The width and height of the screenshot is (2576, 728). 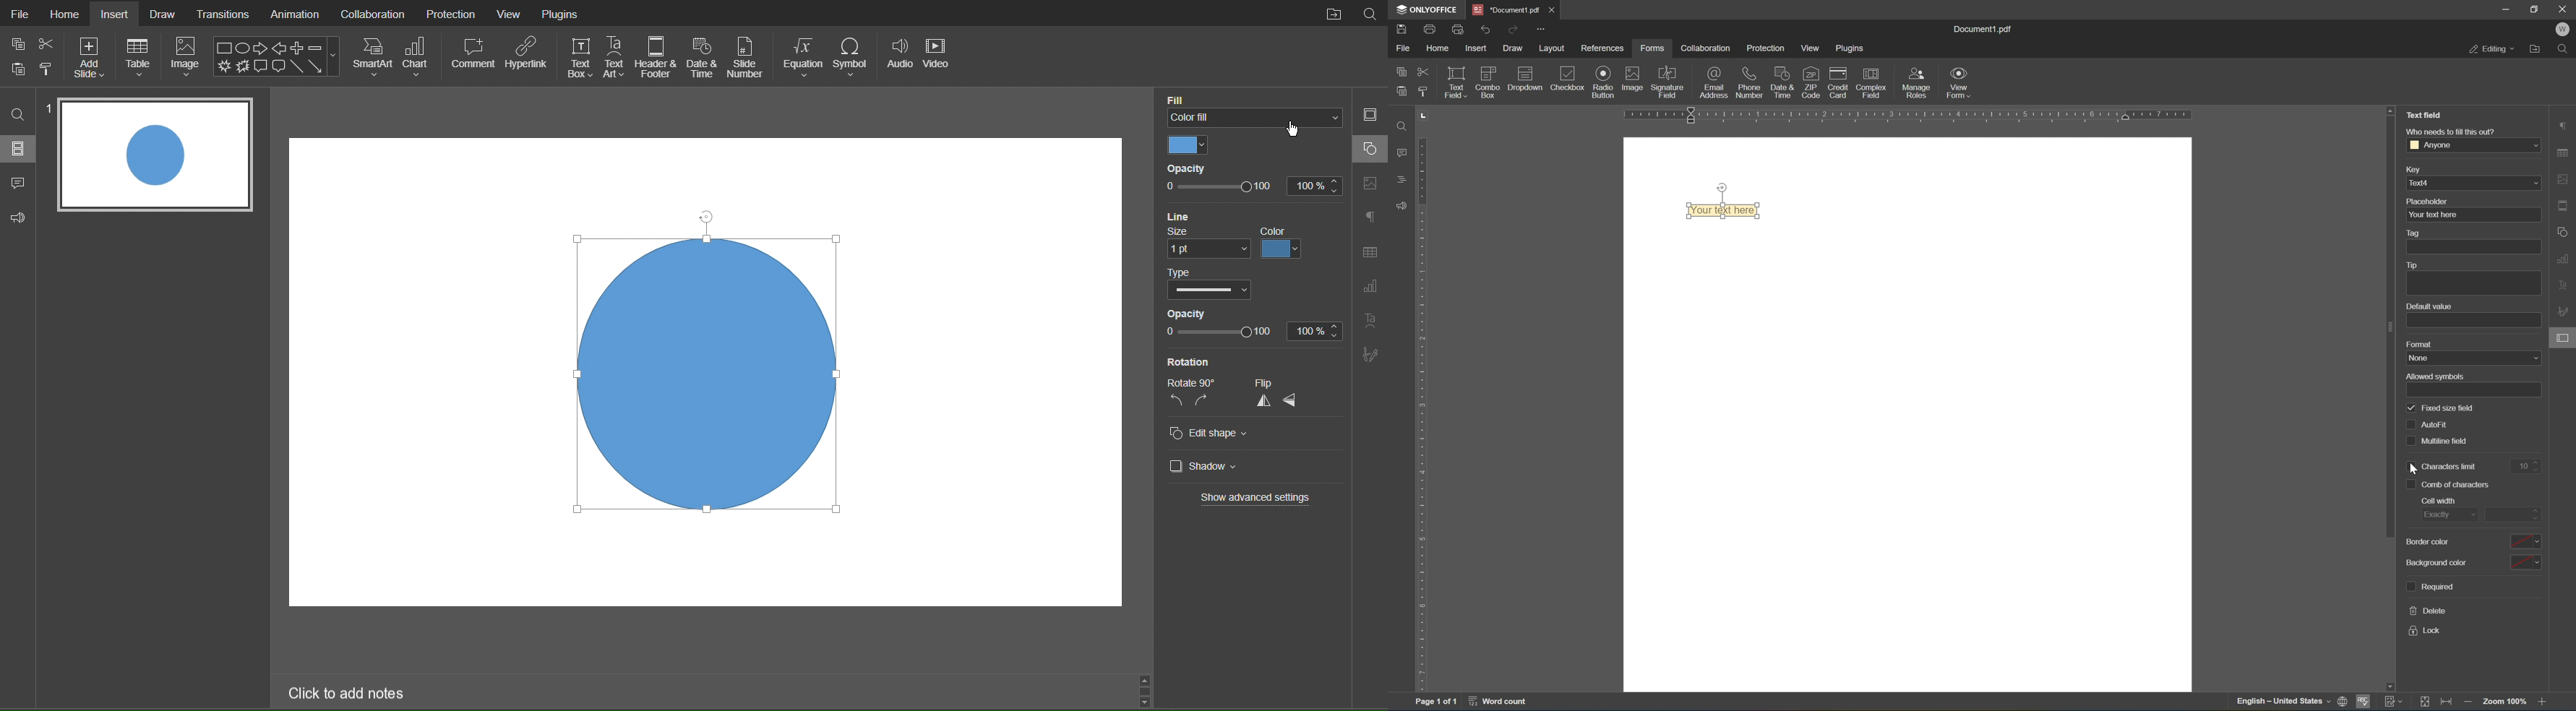 I want to click on Table Settings, so click(x=1369, y=249).